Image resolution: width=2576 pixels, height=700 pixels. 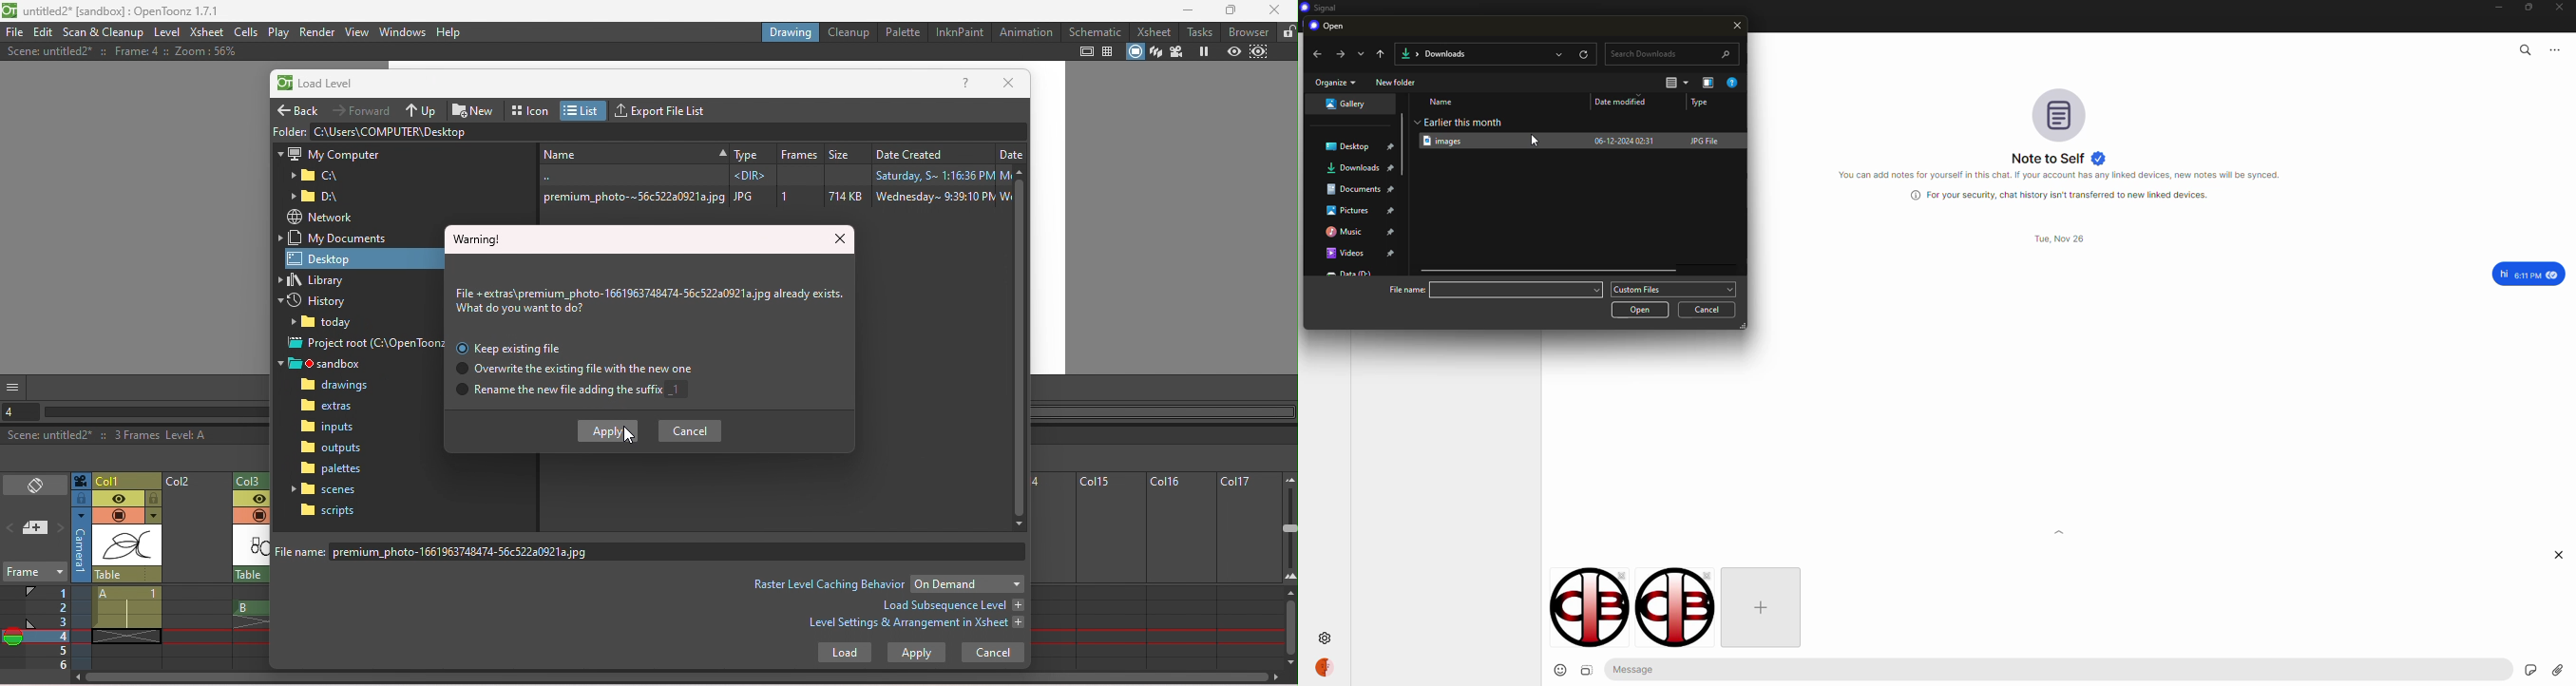 I want to click on message, so click(x=2529, y=274).